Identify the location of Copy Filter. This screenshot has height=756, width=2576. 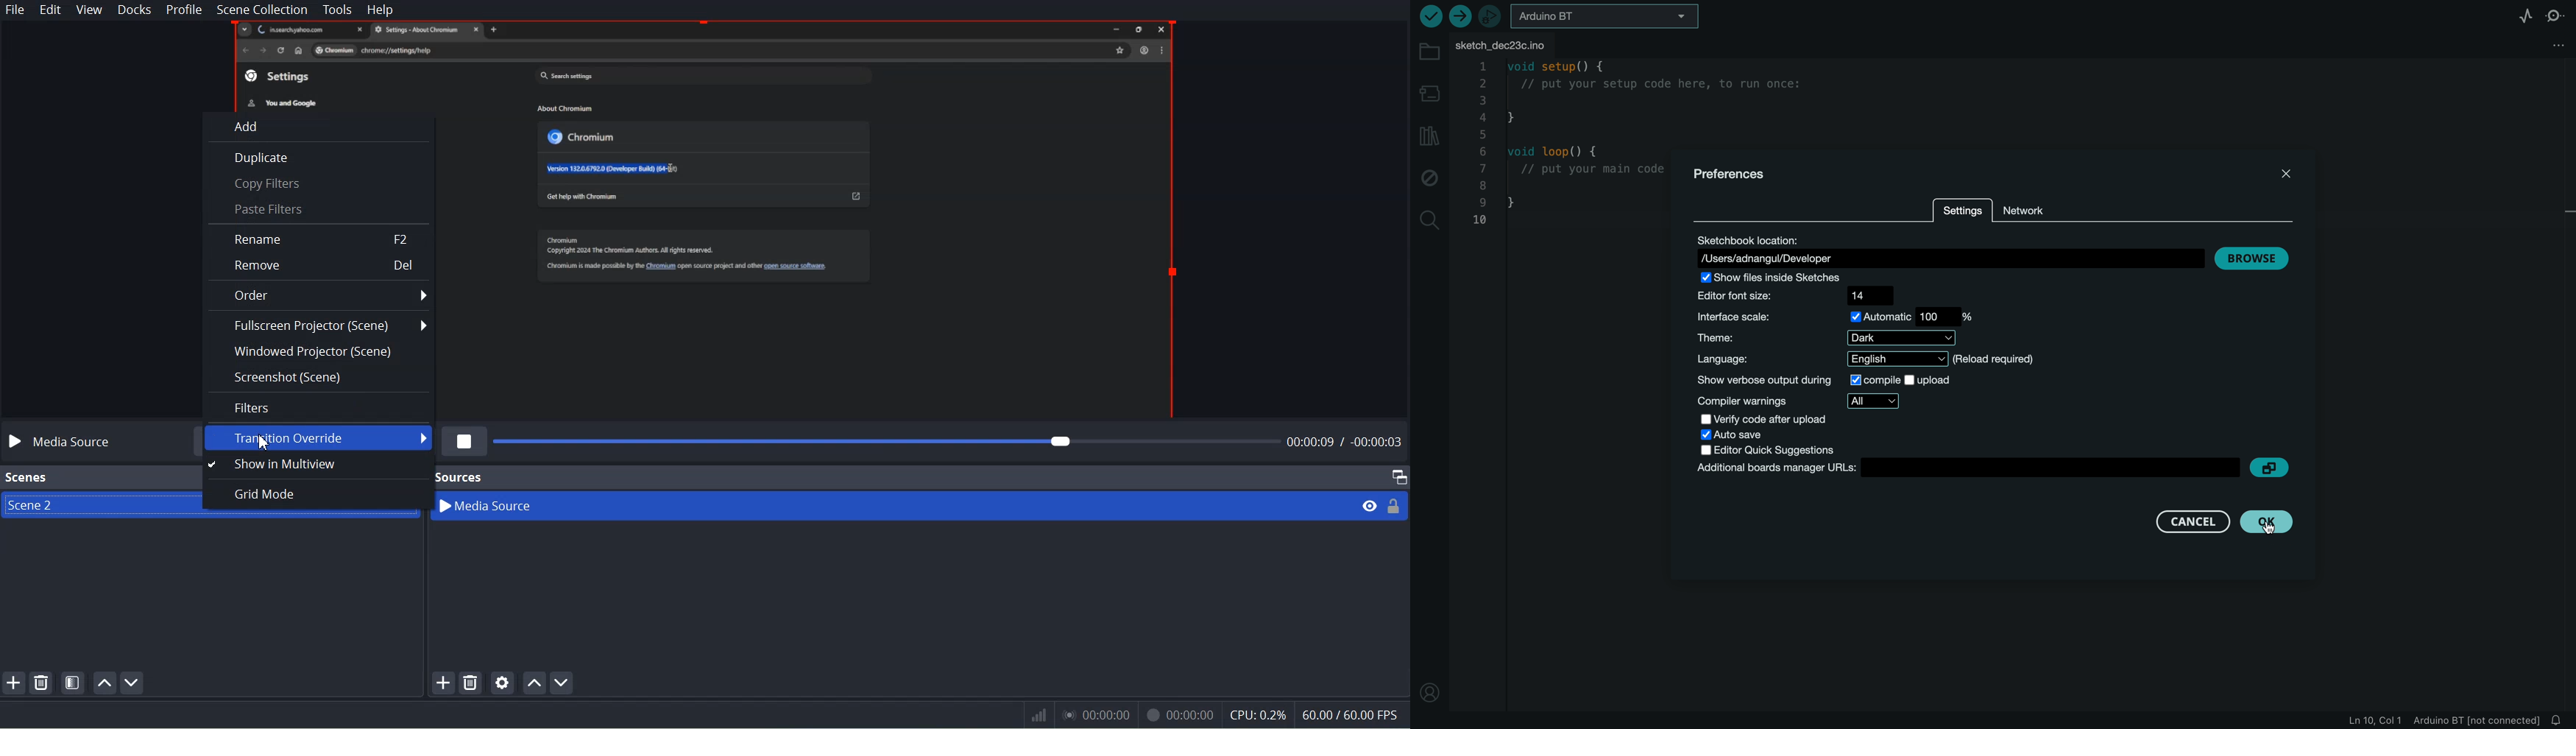
(318, 183).